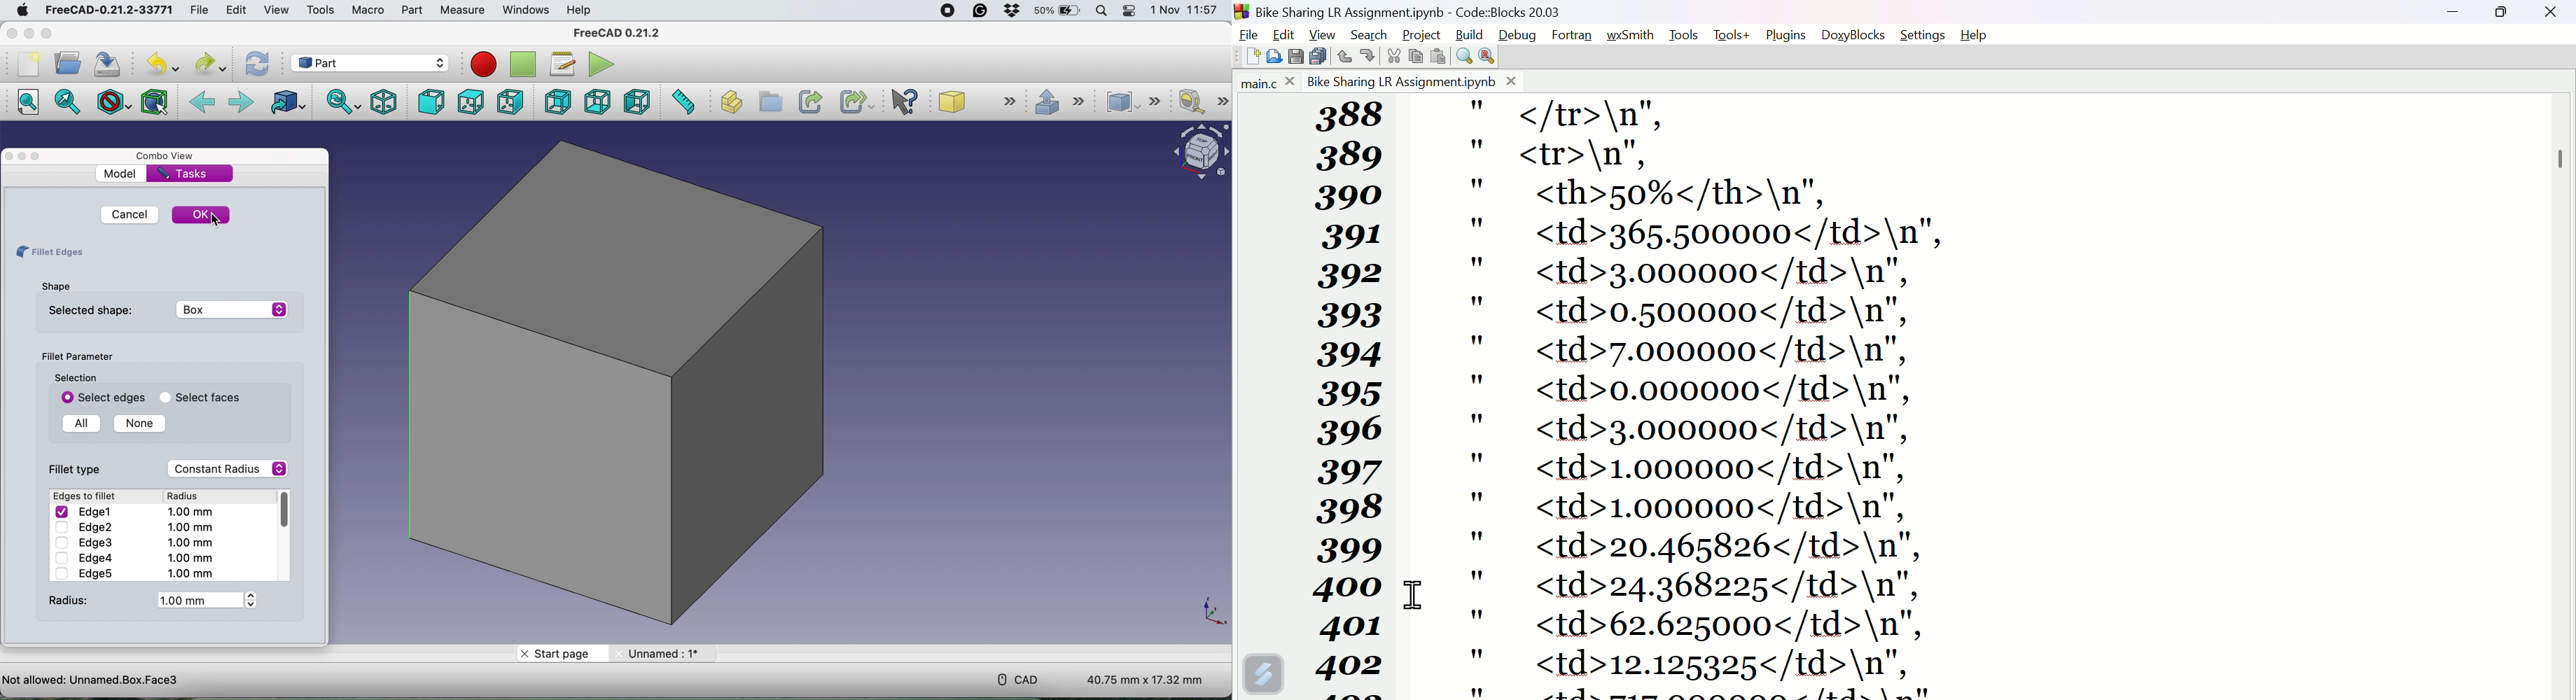 Image resolution: width=2576 pixels, height=700 pixels. What do you see at coordinates (618, 381) in the screenshot?
I see `box` at bounding box center [618, 381].